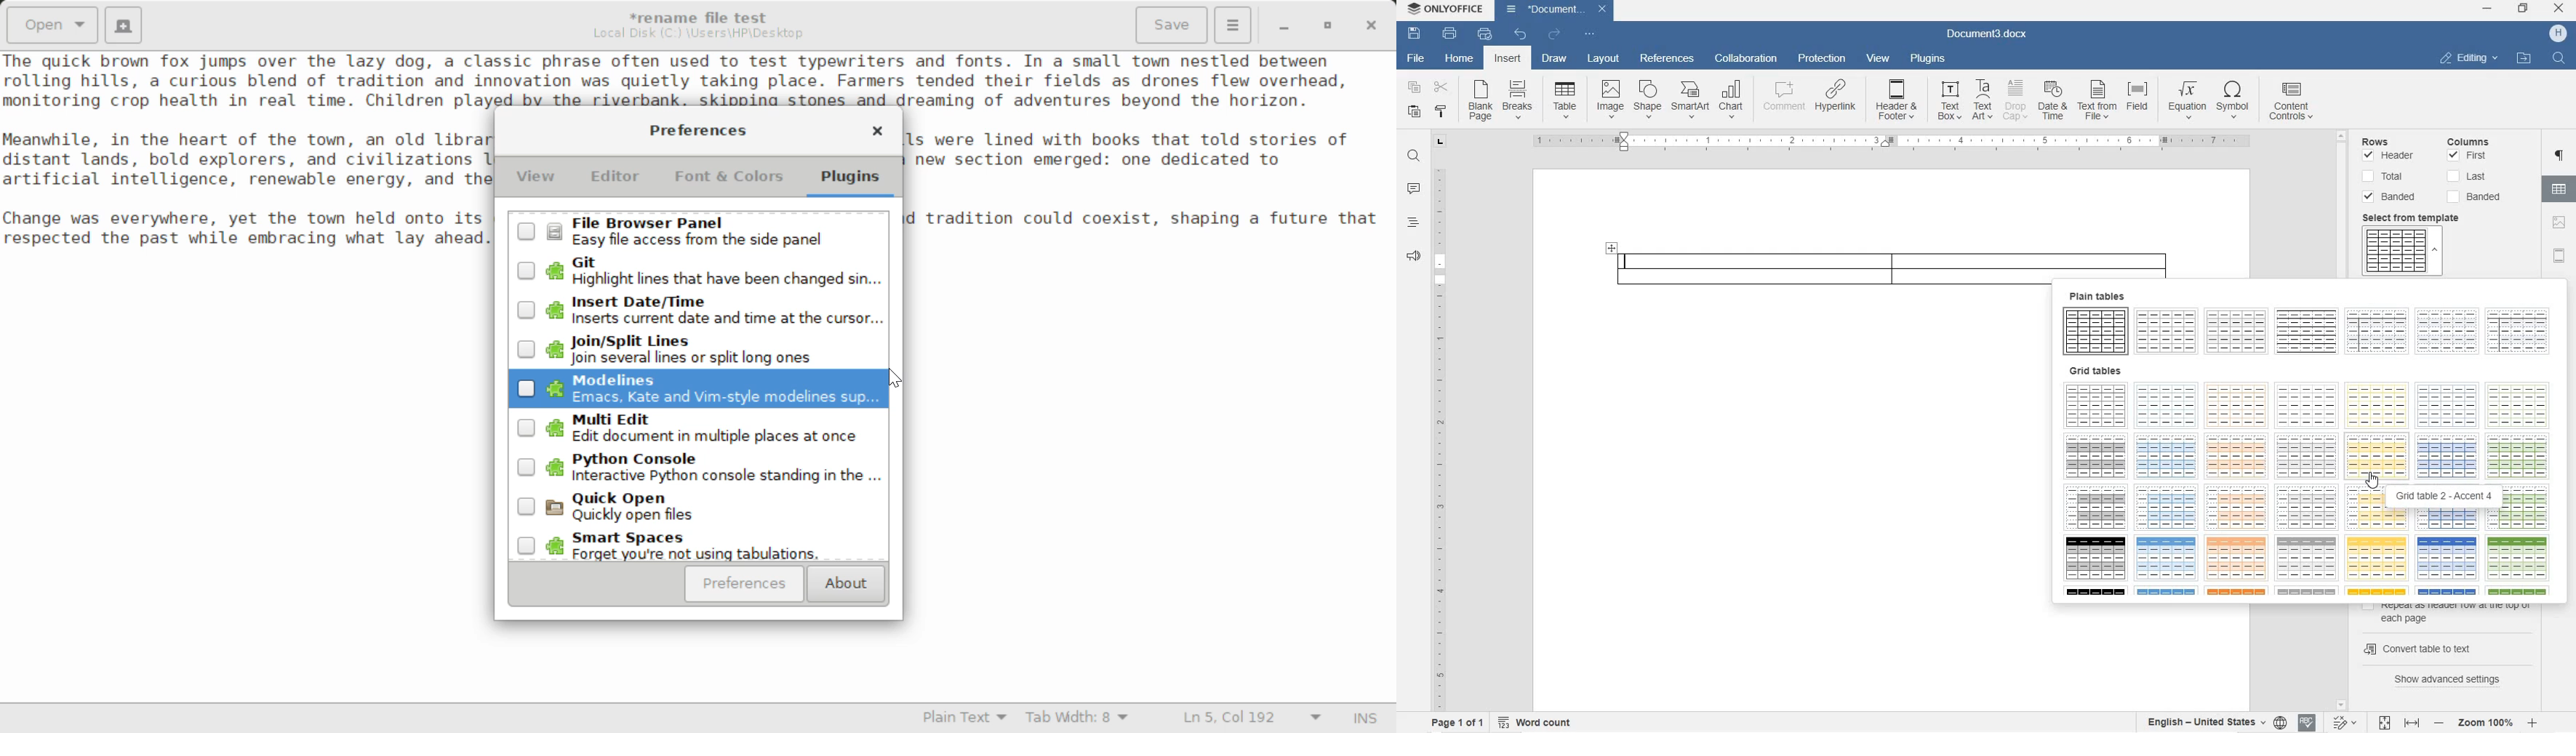  What do you see at coordinates (2524, 59) in the screenshot?
I see `open file location` at bounding box center [2524, 59].